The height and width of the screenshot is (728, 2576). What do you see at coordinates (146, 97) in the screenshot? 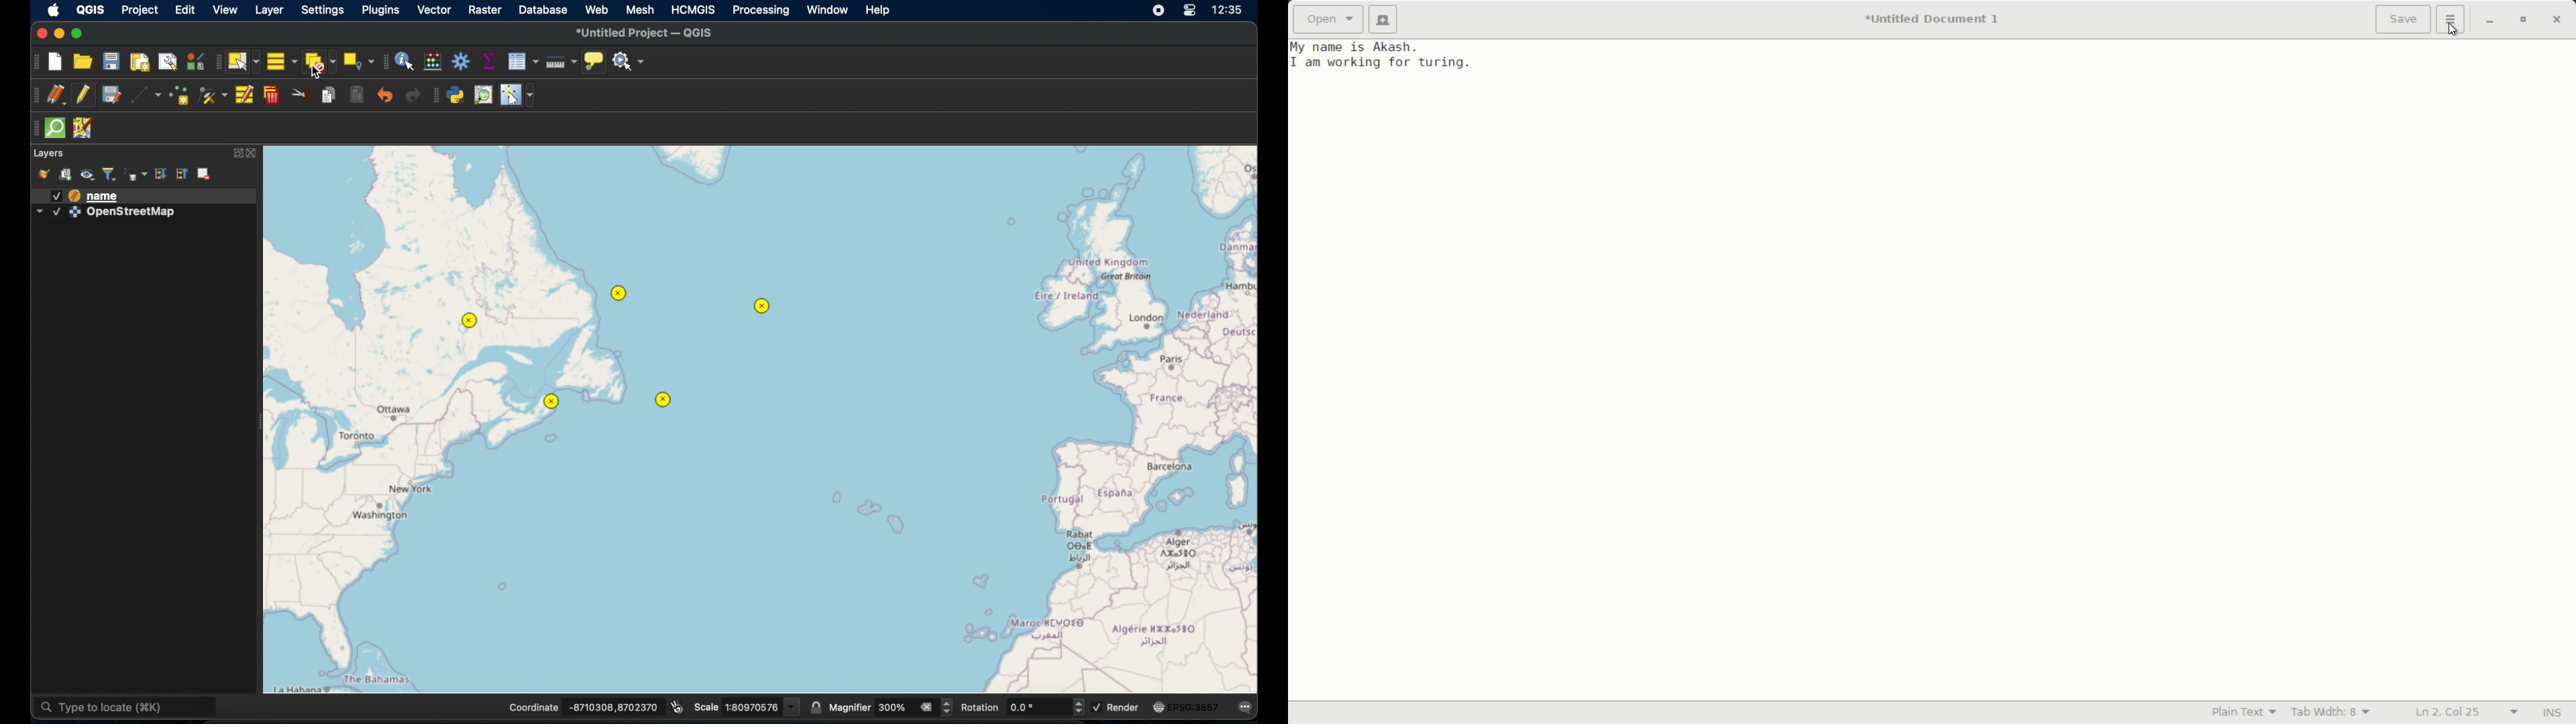
I see `digitize with segment` at bounding box center [146, 97].